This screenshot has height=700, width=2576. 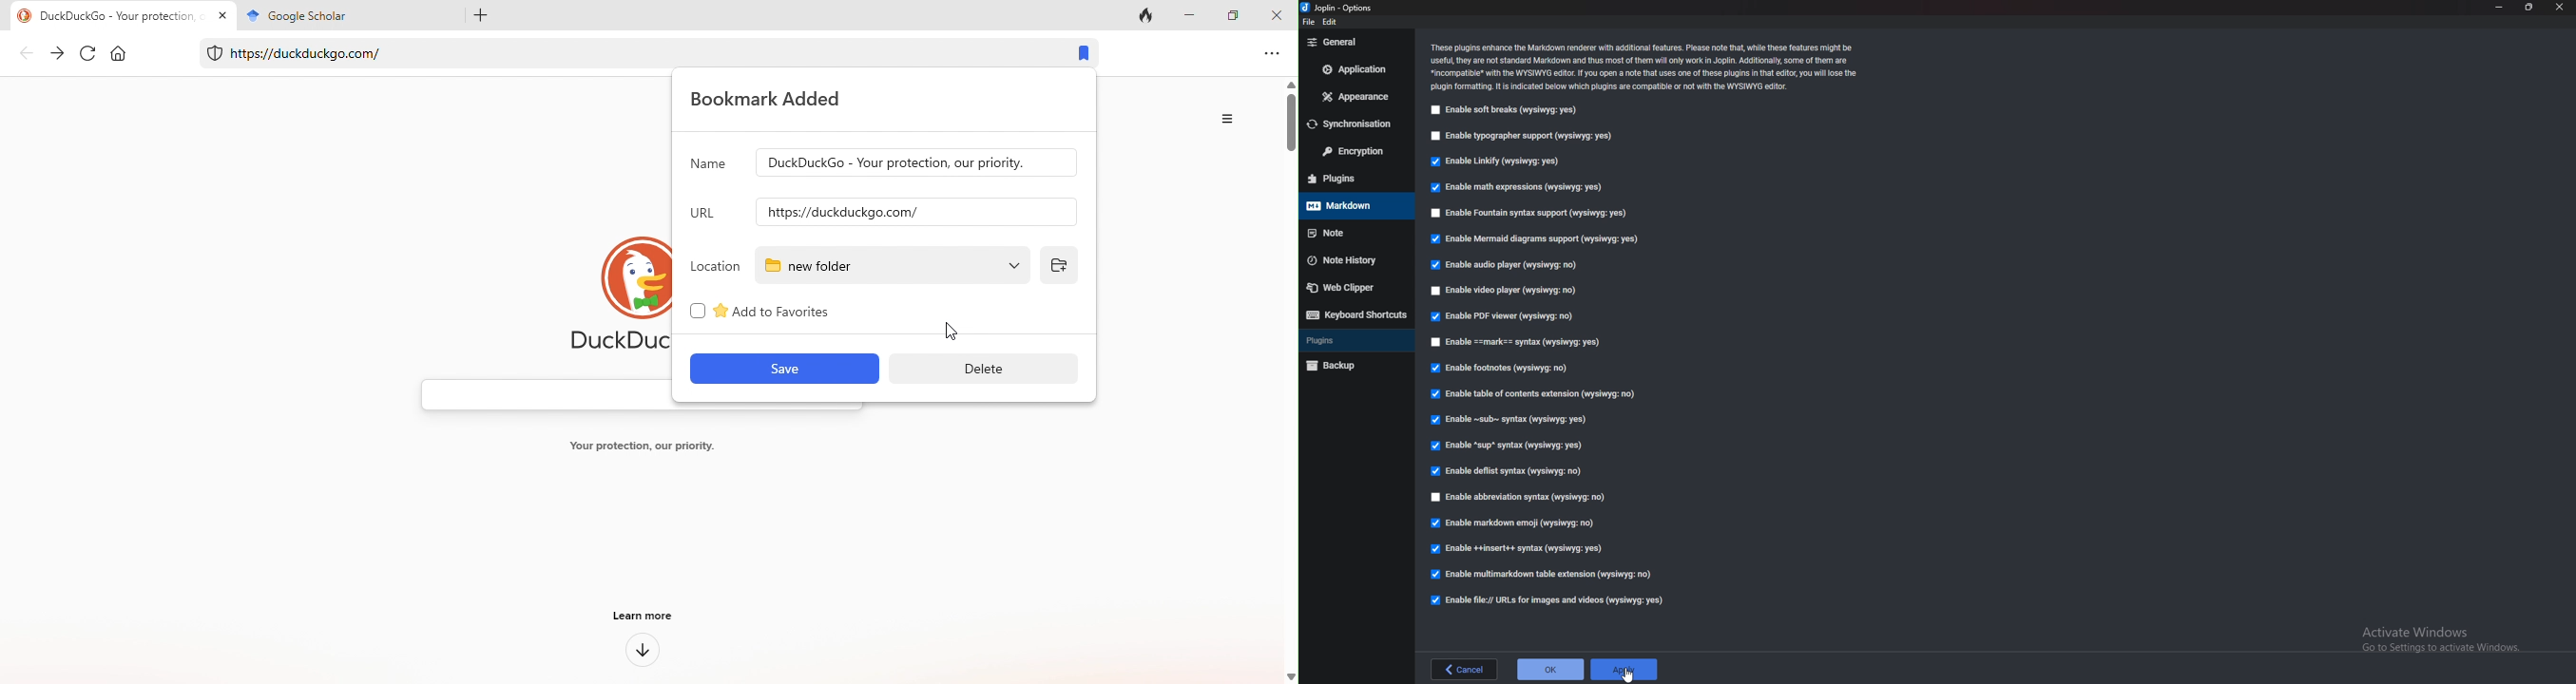 I want to click on Web Clipper, so click(x=1350, y=287).